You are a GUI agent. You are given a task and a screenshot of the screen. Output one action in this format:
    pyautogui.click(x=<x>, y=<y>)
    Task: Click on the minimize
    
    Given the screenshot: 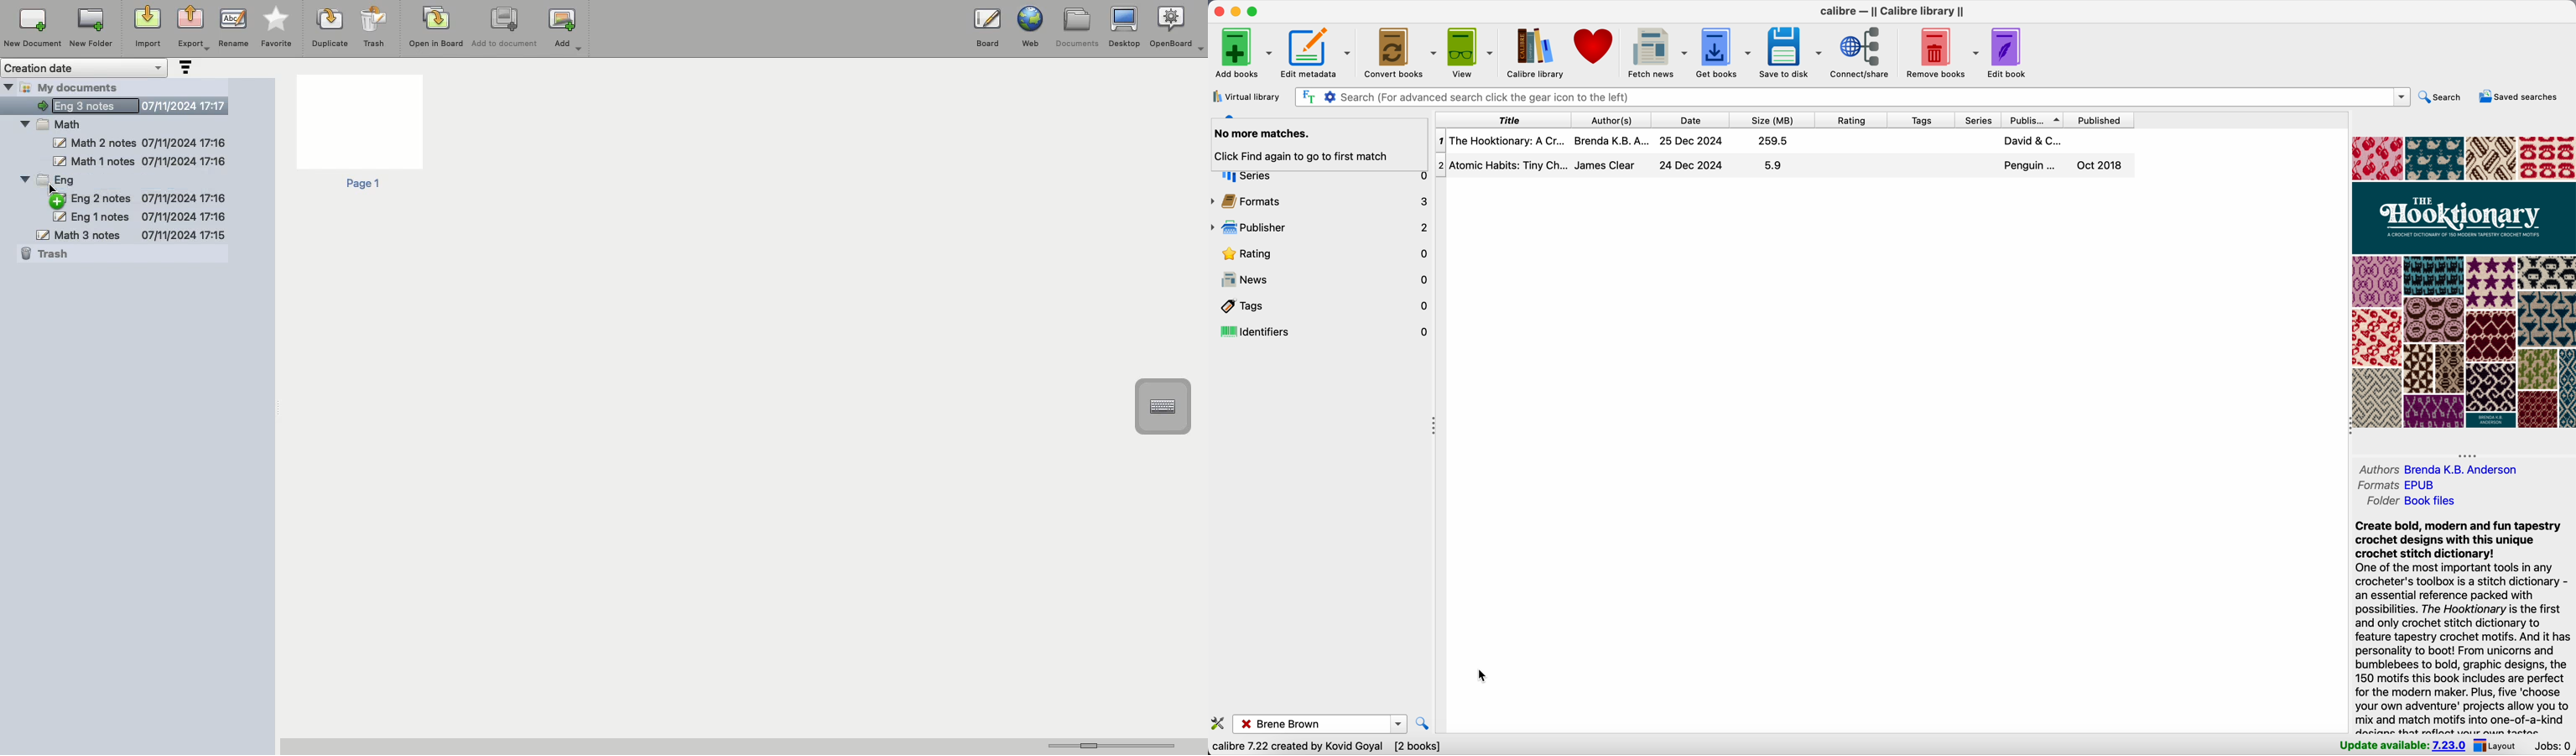 What is the action you would take?
    pyautogui.click(x=1236, y=11)
    